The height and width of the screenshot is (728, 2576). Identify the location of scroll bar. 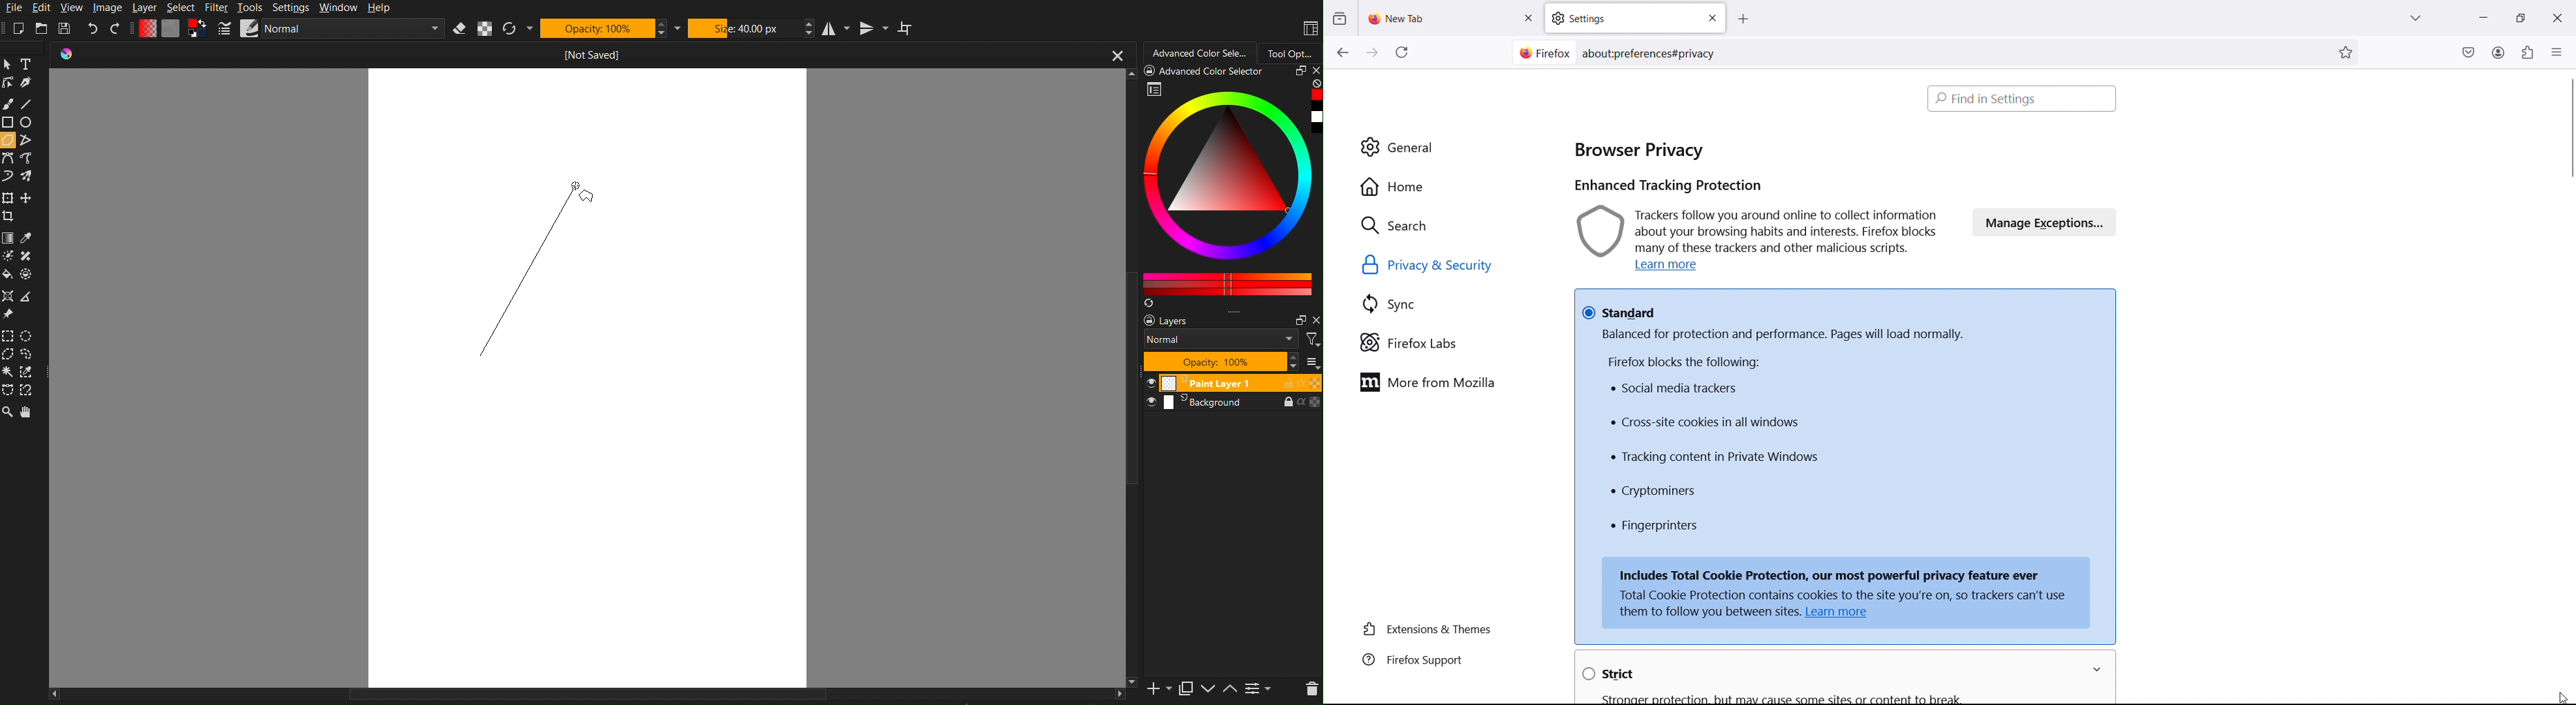
(586, 697).